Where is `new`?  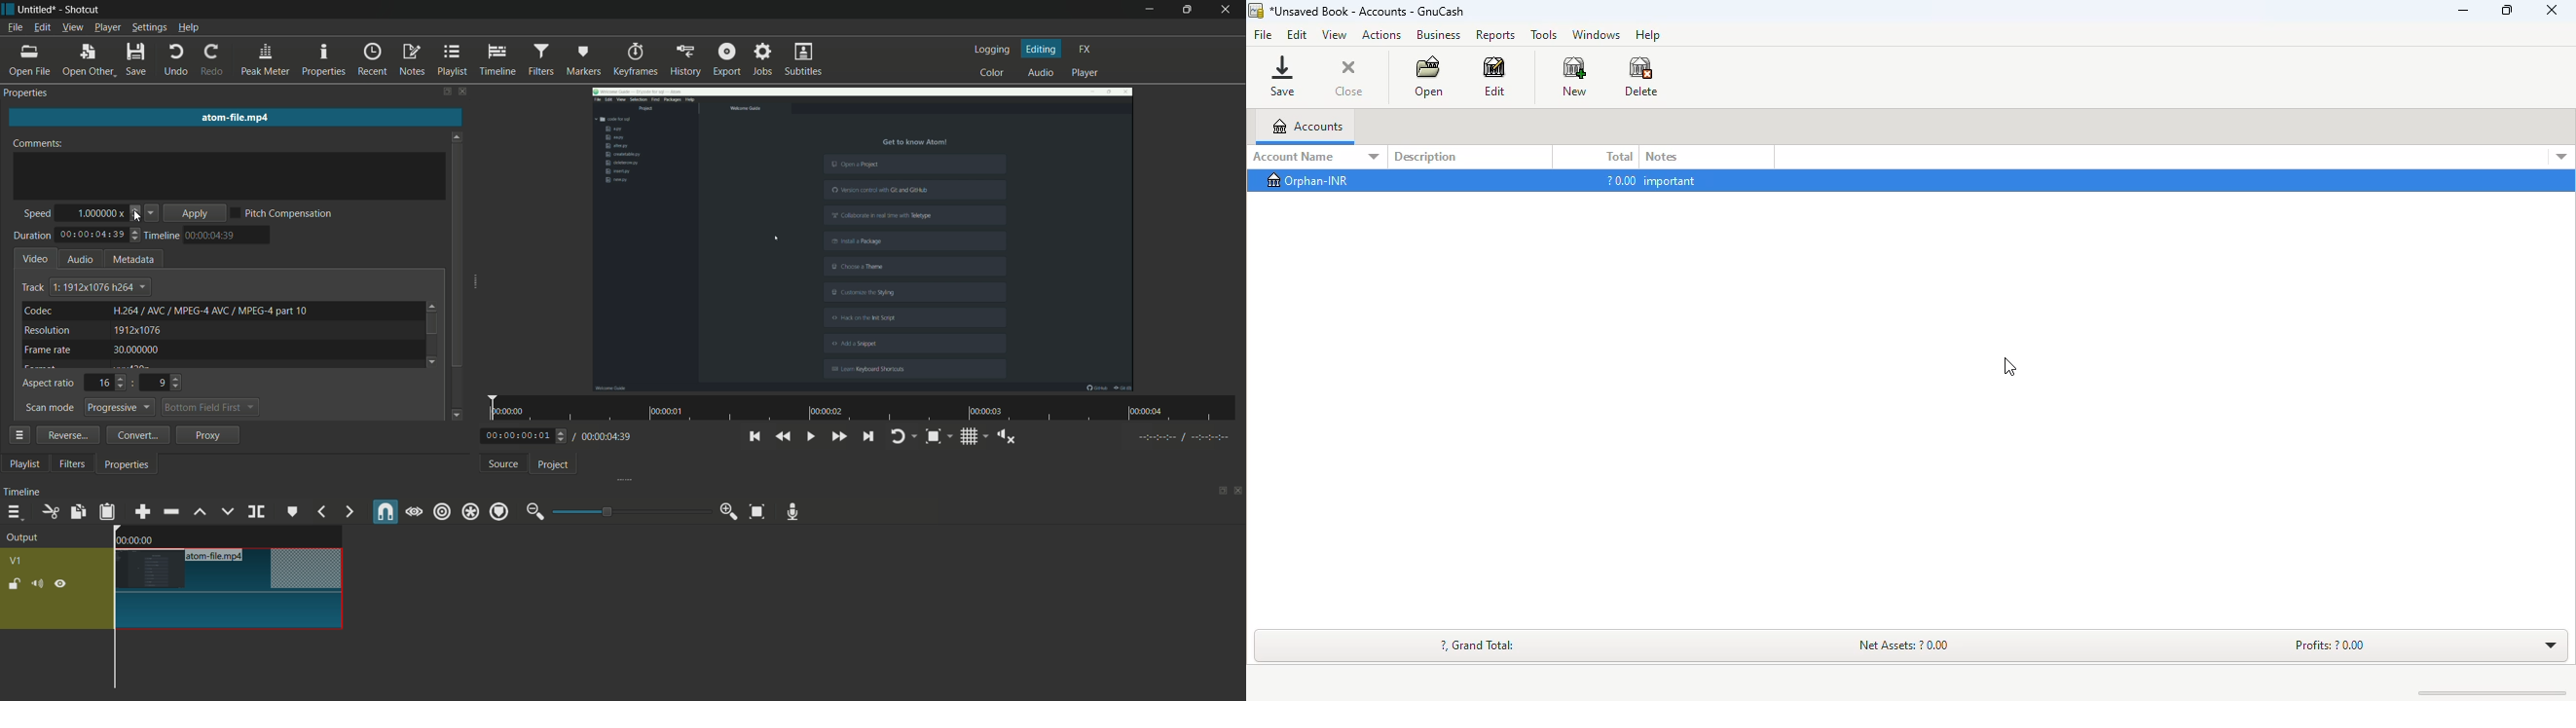 new is located at coordinates (1573, 76).